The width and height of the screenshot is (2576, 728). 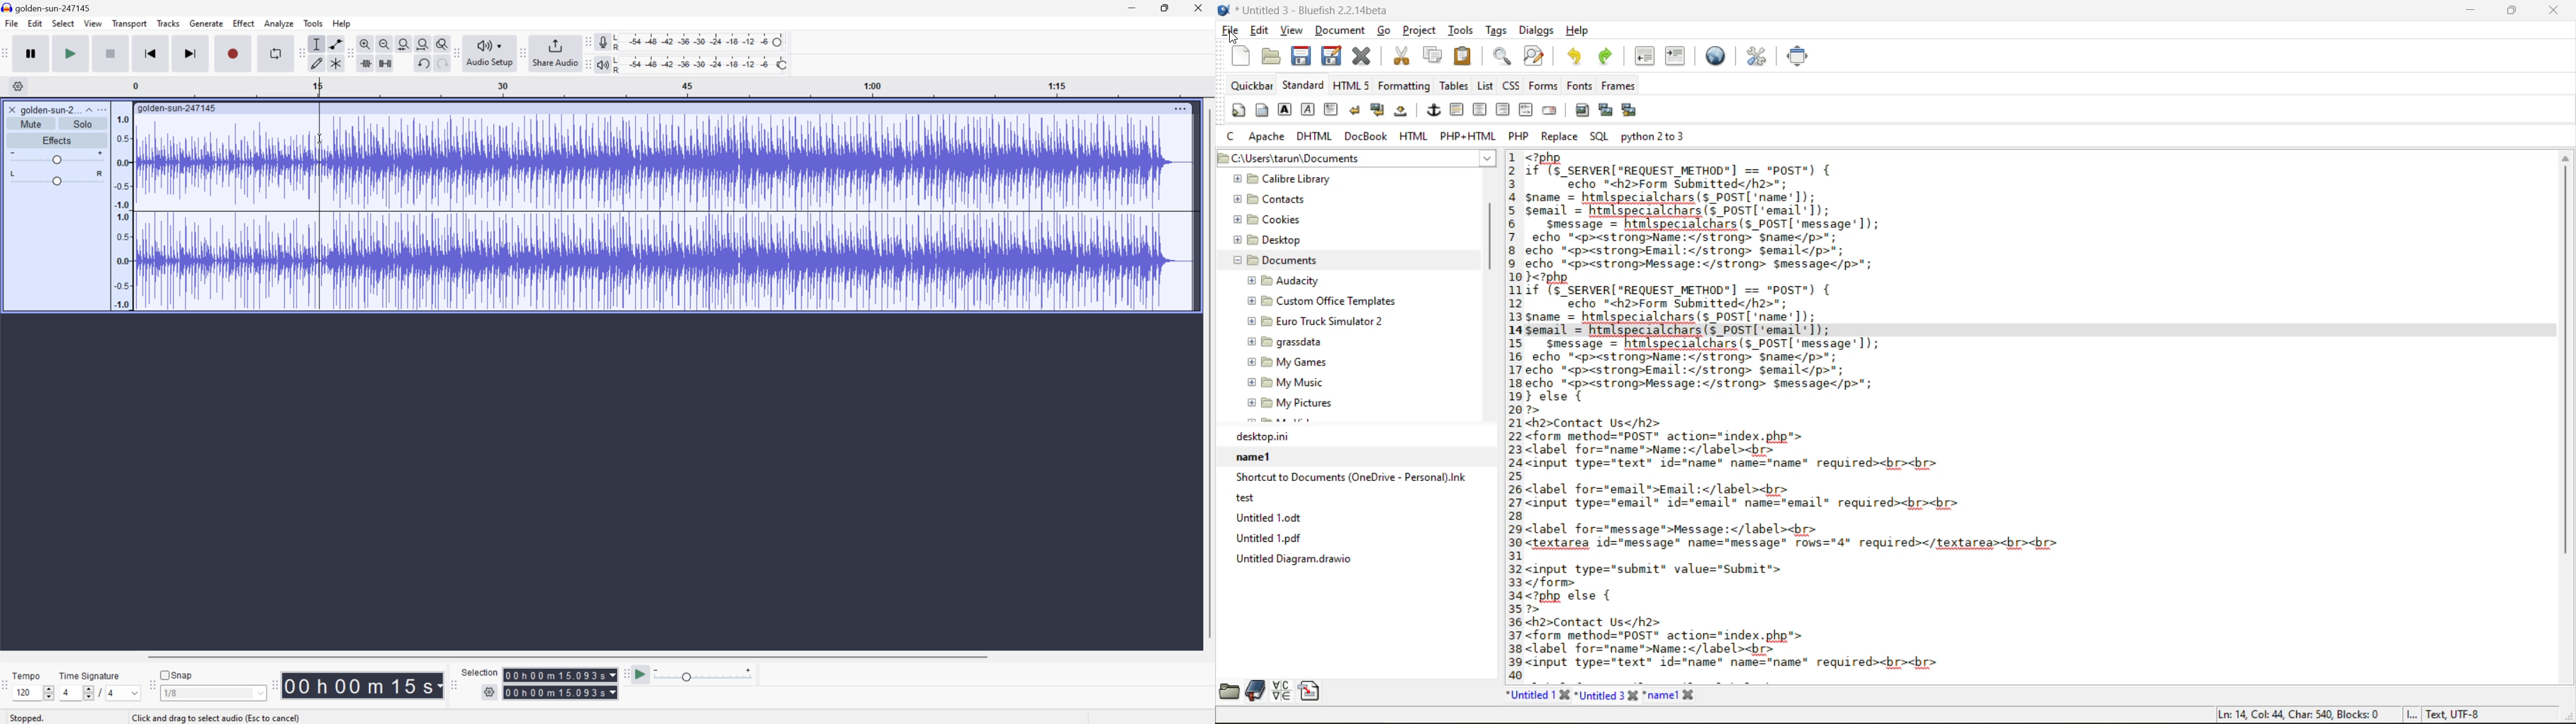 I want to click on Recording level: 62%, so click(x=701, y=41).